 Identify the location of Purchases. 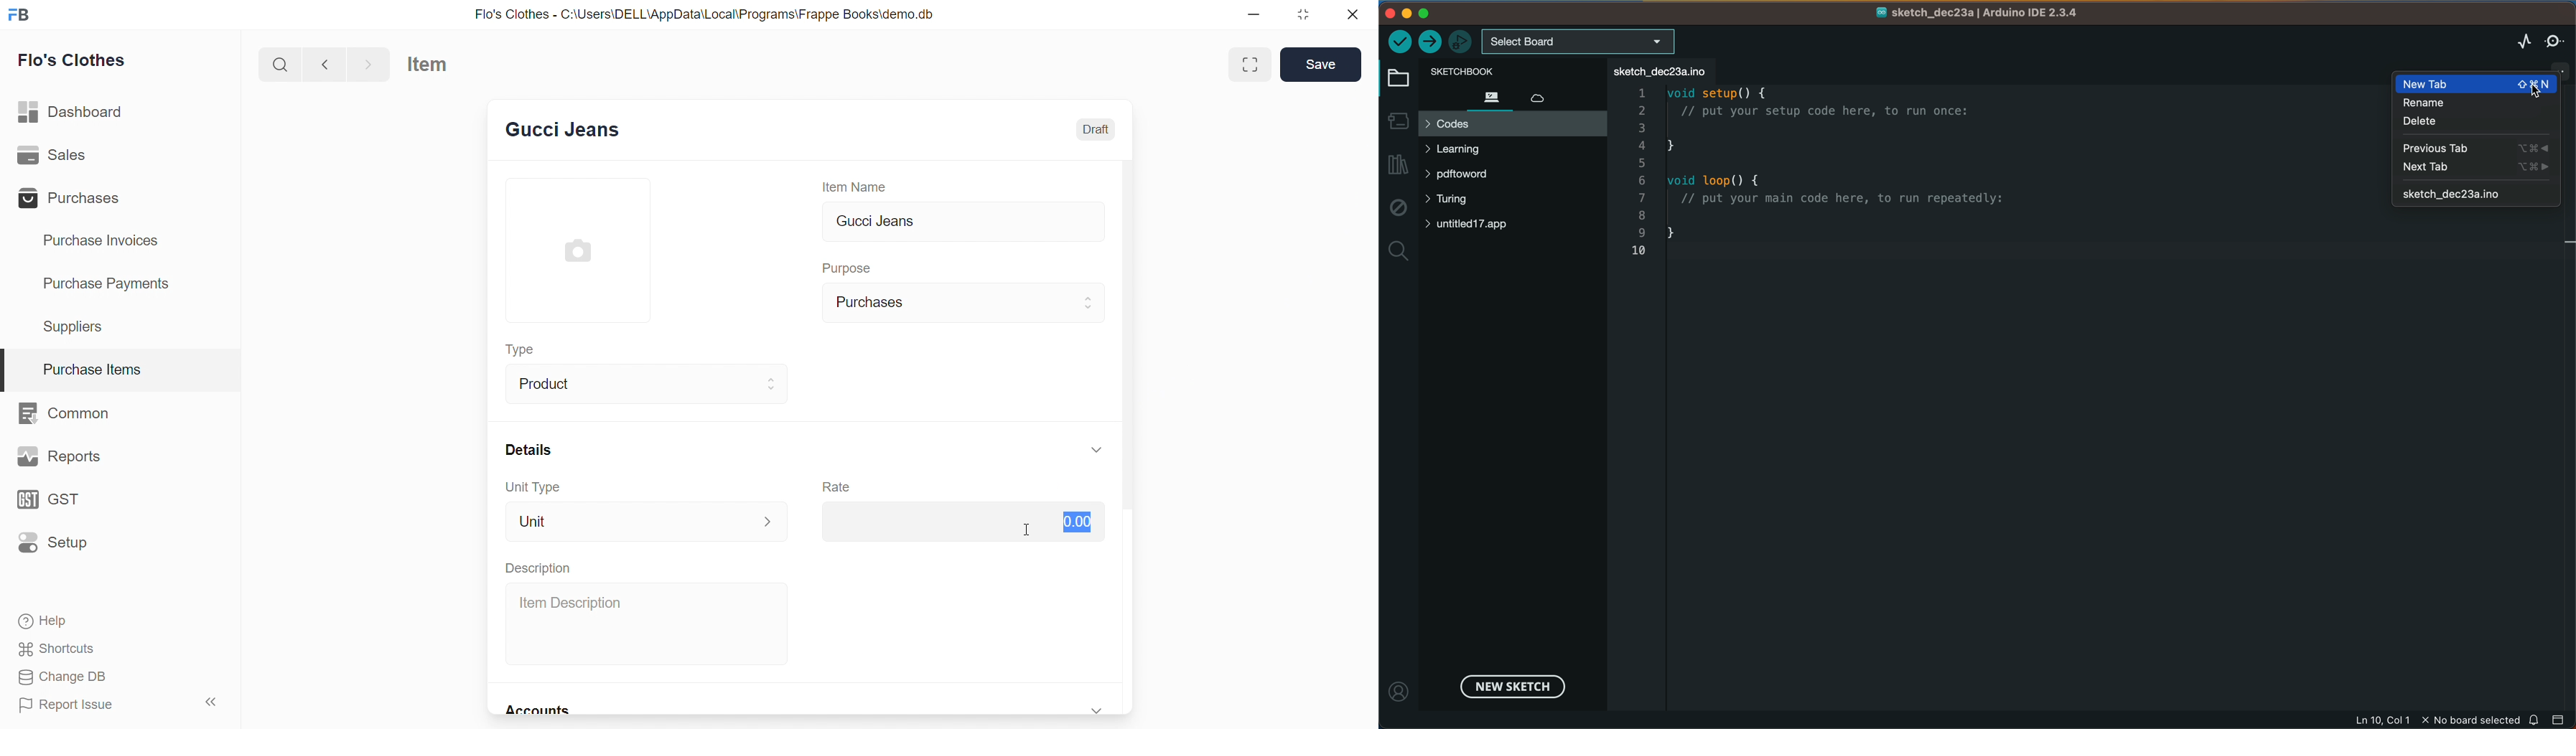
(73, 198).